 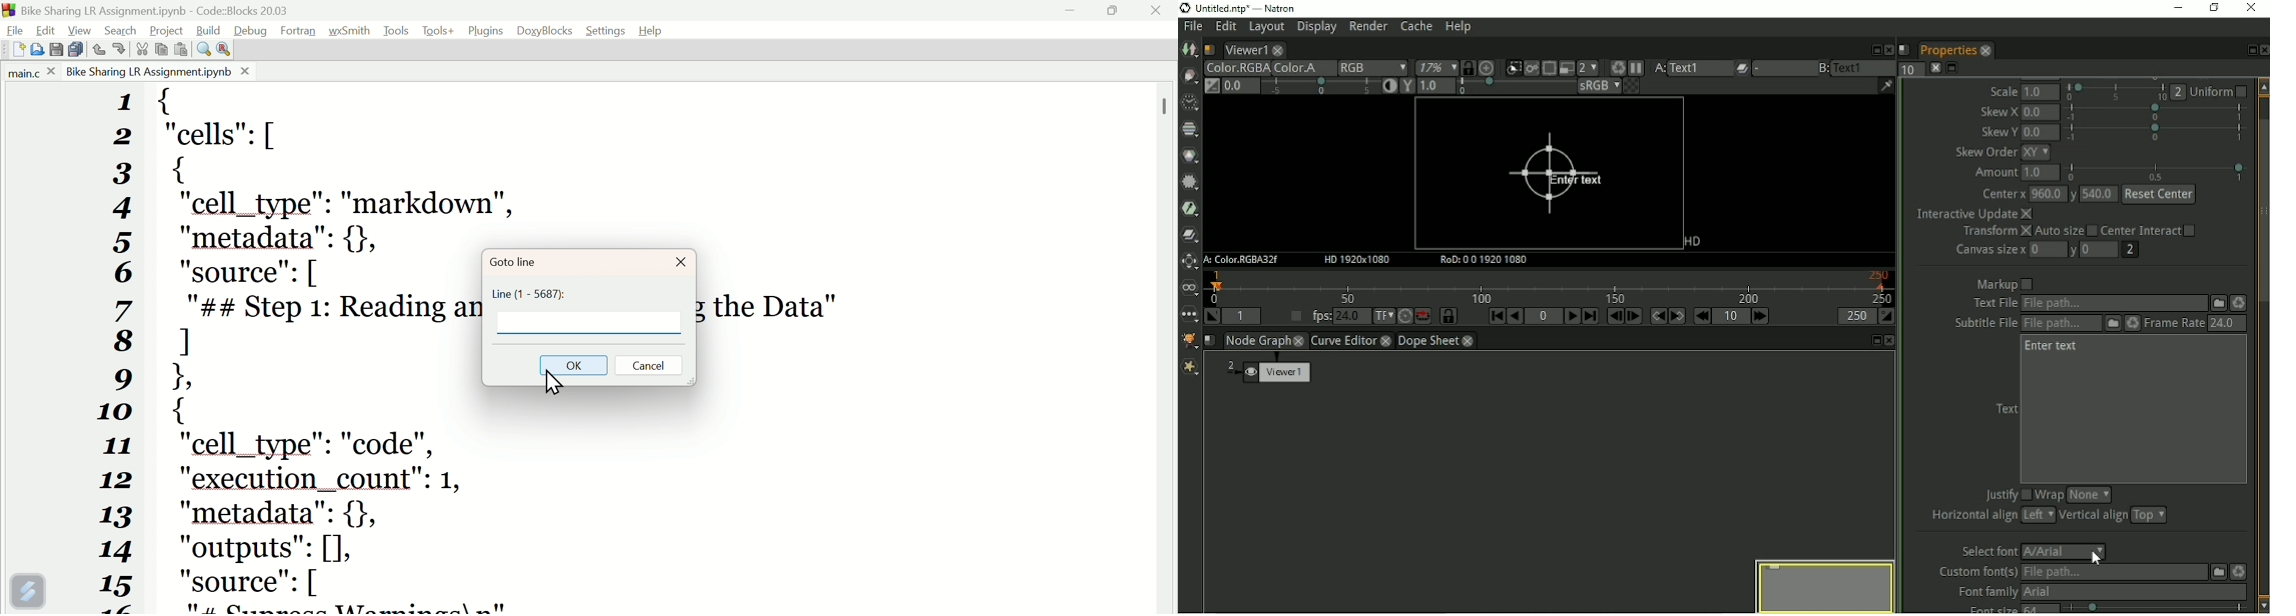 What do you see at coordinates (1468, 342) in the screenshot?
I see `close` at bounding box center [1468, 342].